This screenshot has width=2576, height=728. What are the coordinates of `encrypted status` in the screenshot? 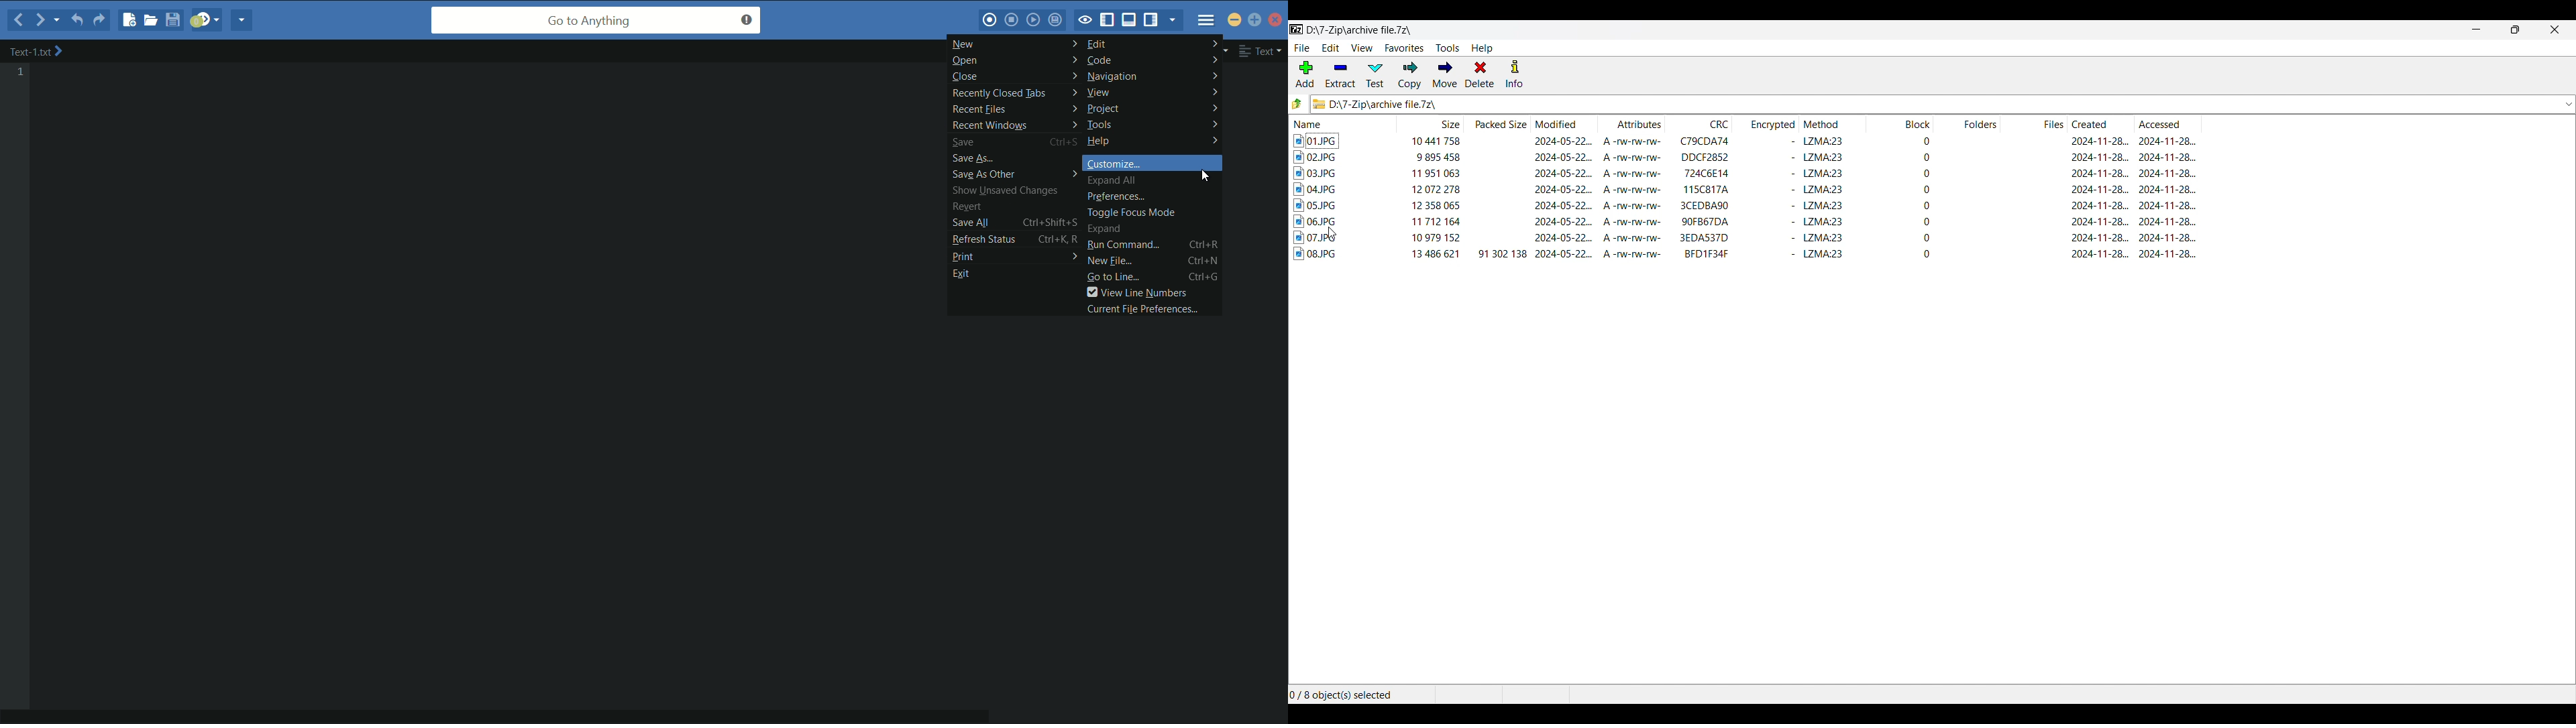 It's located at (1790, 222).